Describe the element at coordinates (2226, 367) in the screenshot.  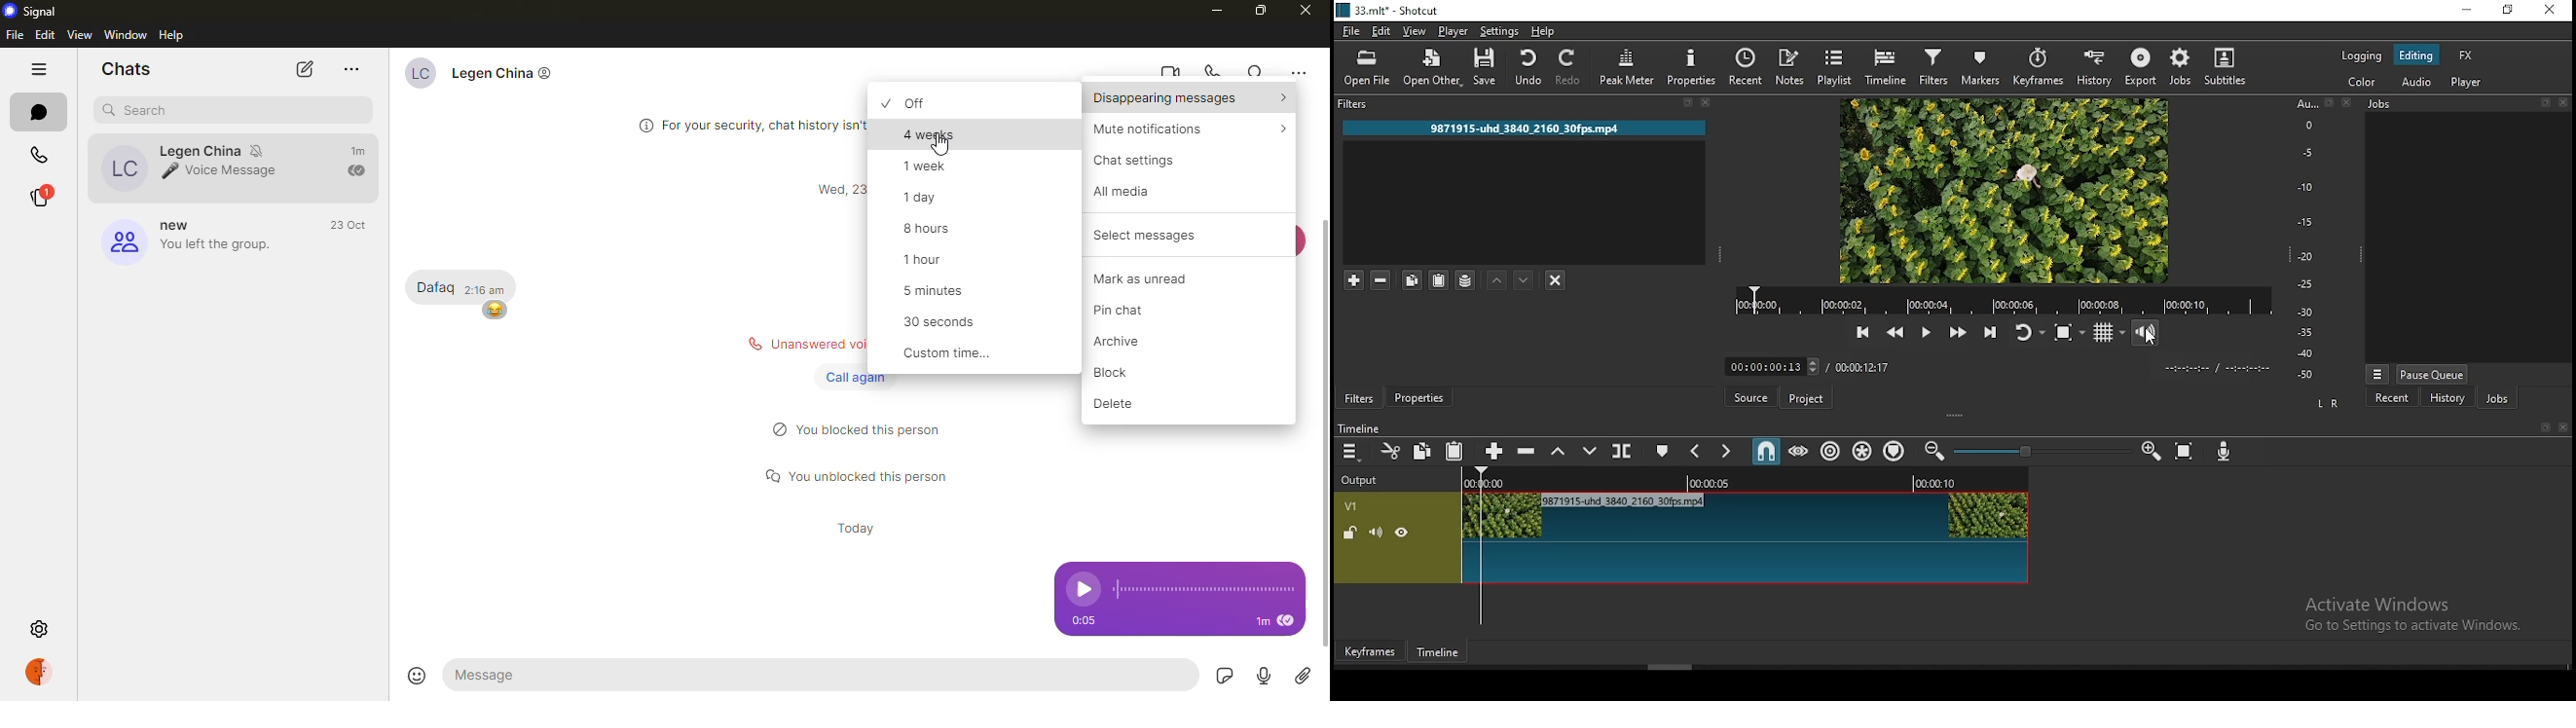
I see `time` at that location.